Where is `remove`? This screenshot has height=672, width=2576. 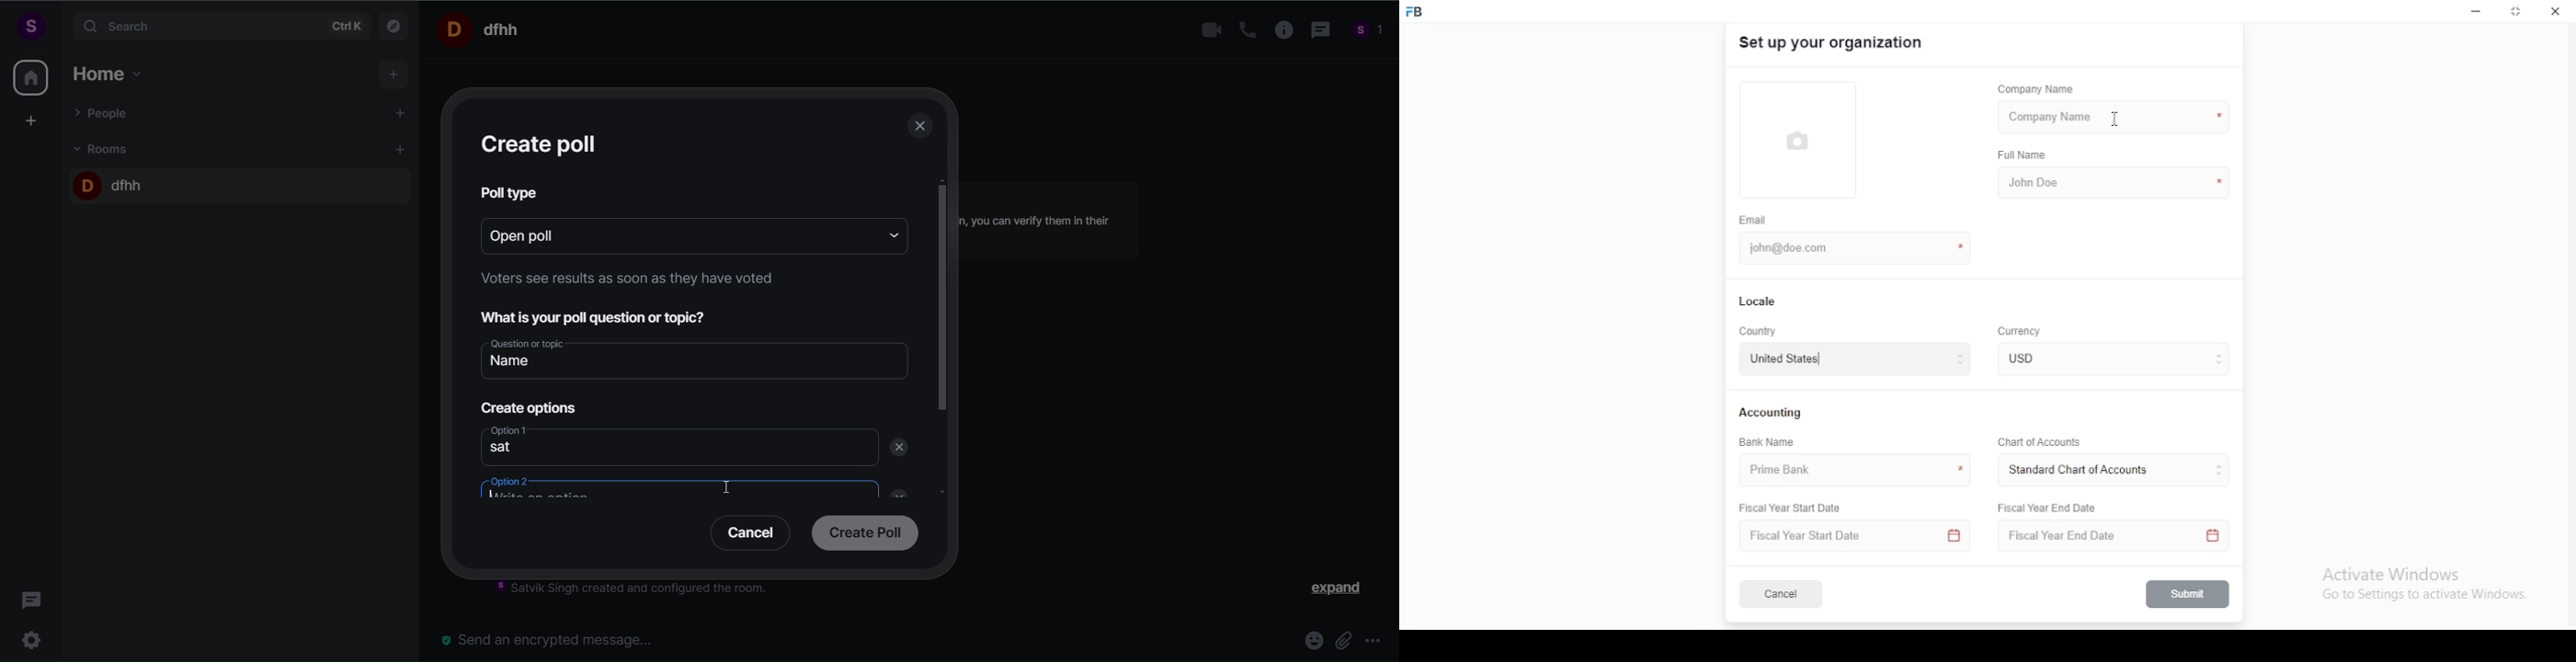 remove is located at coordinates (902, 448).